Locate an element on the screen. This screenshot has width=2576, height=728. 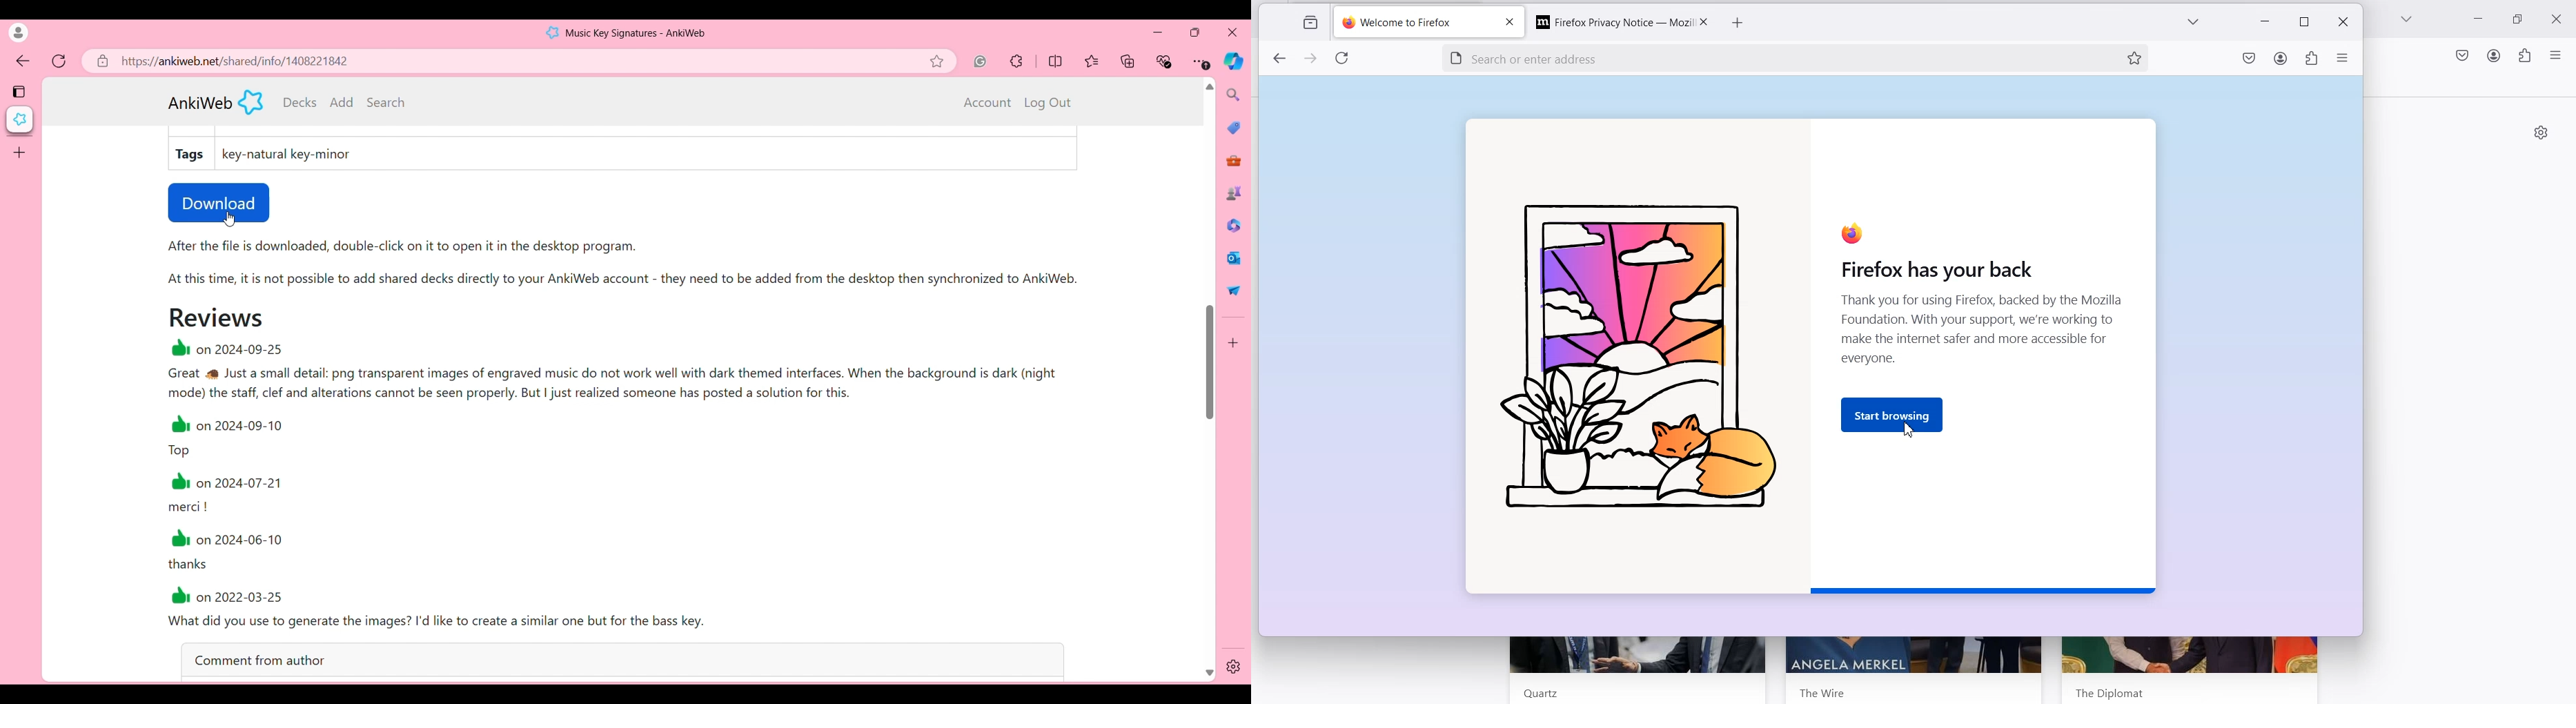
Browser essentials is located at coordinates (1165, 61).